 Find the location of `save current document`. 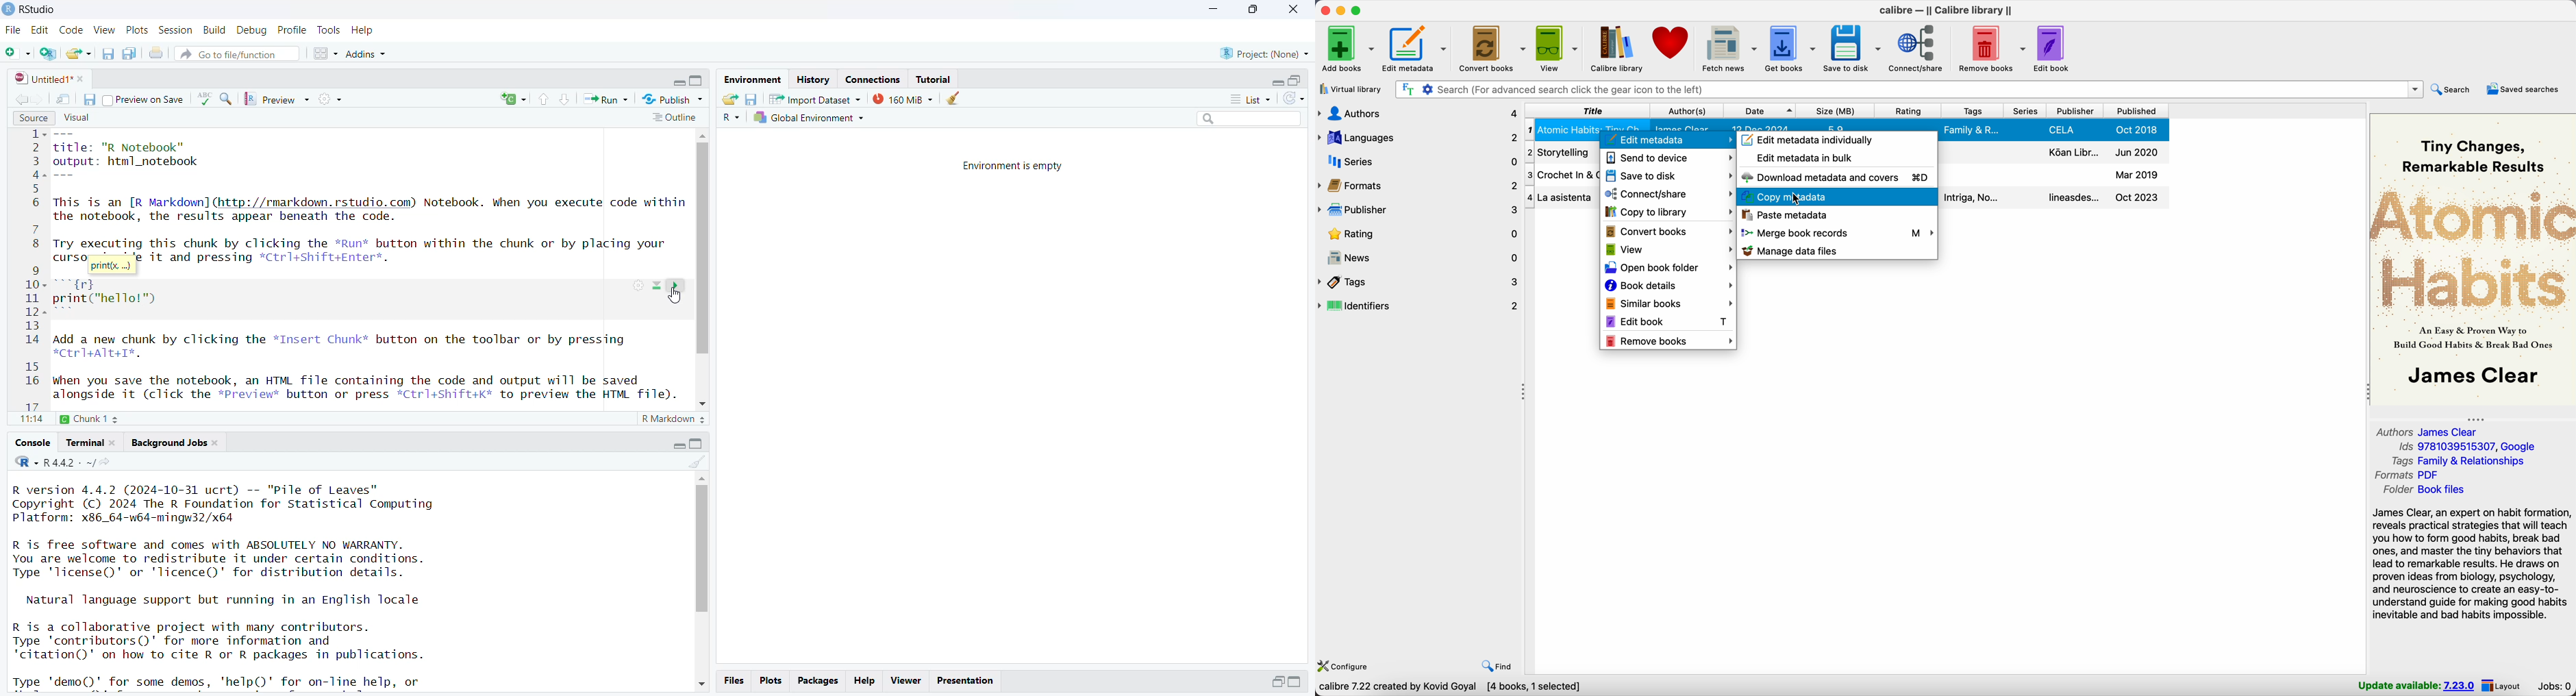

save current document is located at coordinates (110, 53).